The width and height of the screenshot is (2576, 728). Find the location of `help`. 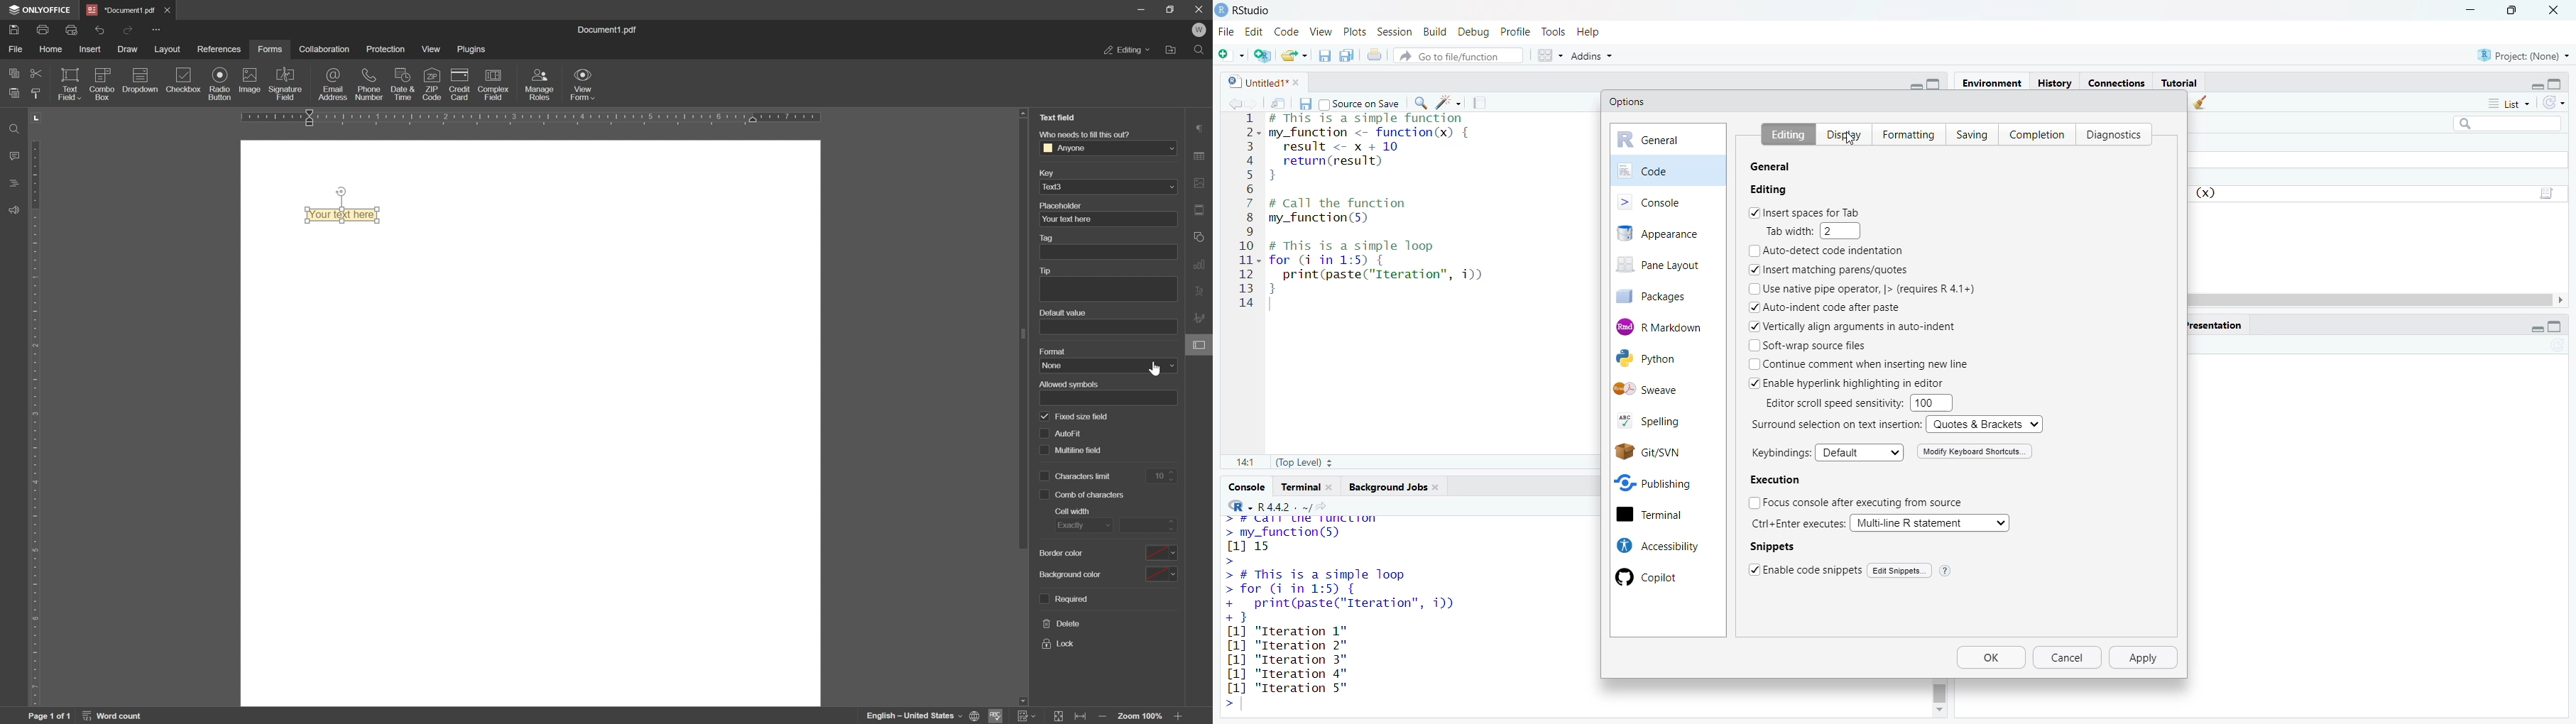

help is located at coordinates (1944, 570).